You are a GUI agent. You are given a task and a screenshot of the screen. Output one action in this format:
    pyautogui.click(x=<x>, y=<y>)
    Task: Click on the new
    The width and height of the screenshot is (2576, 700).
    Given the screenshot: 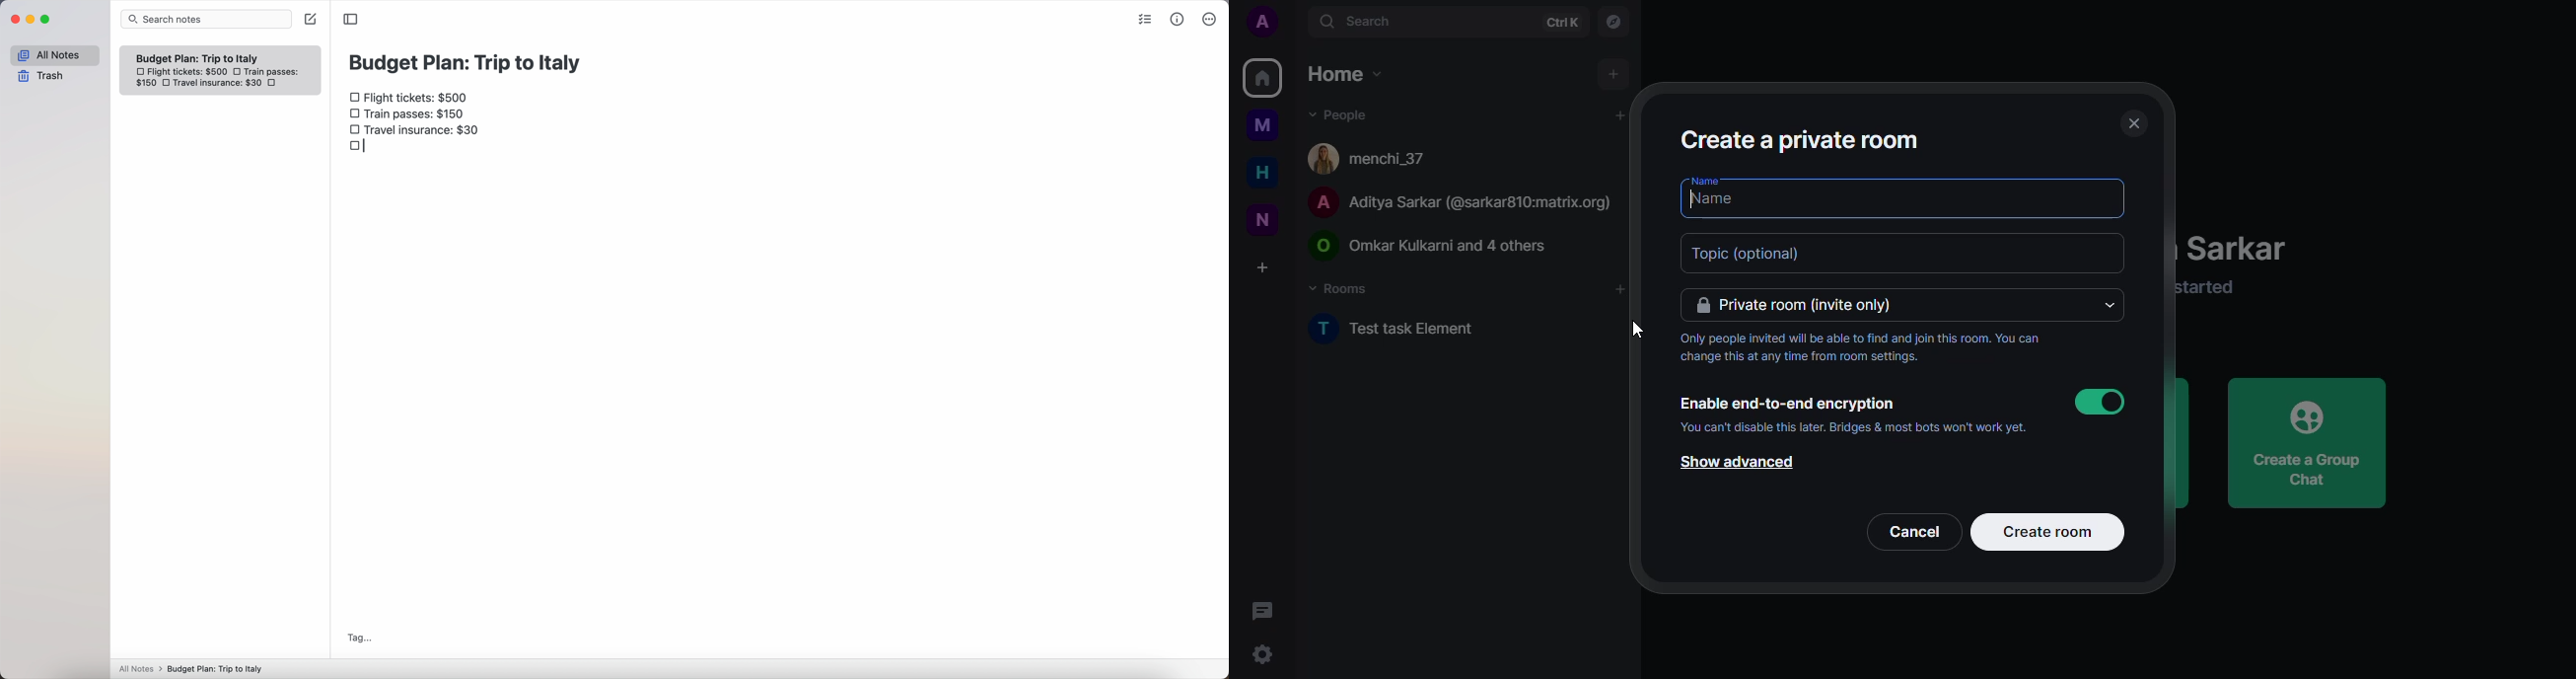 What is the action you would take?
    pyautogui.click(x=1259, y=218)
    